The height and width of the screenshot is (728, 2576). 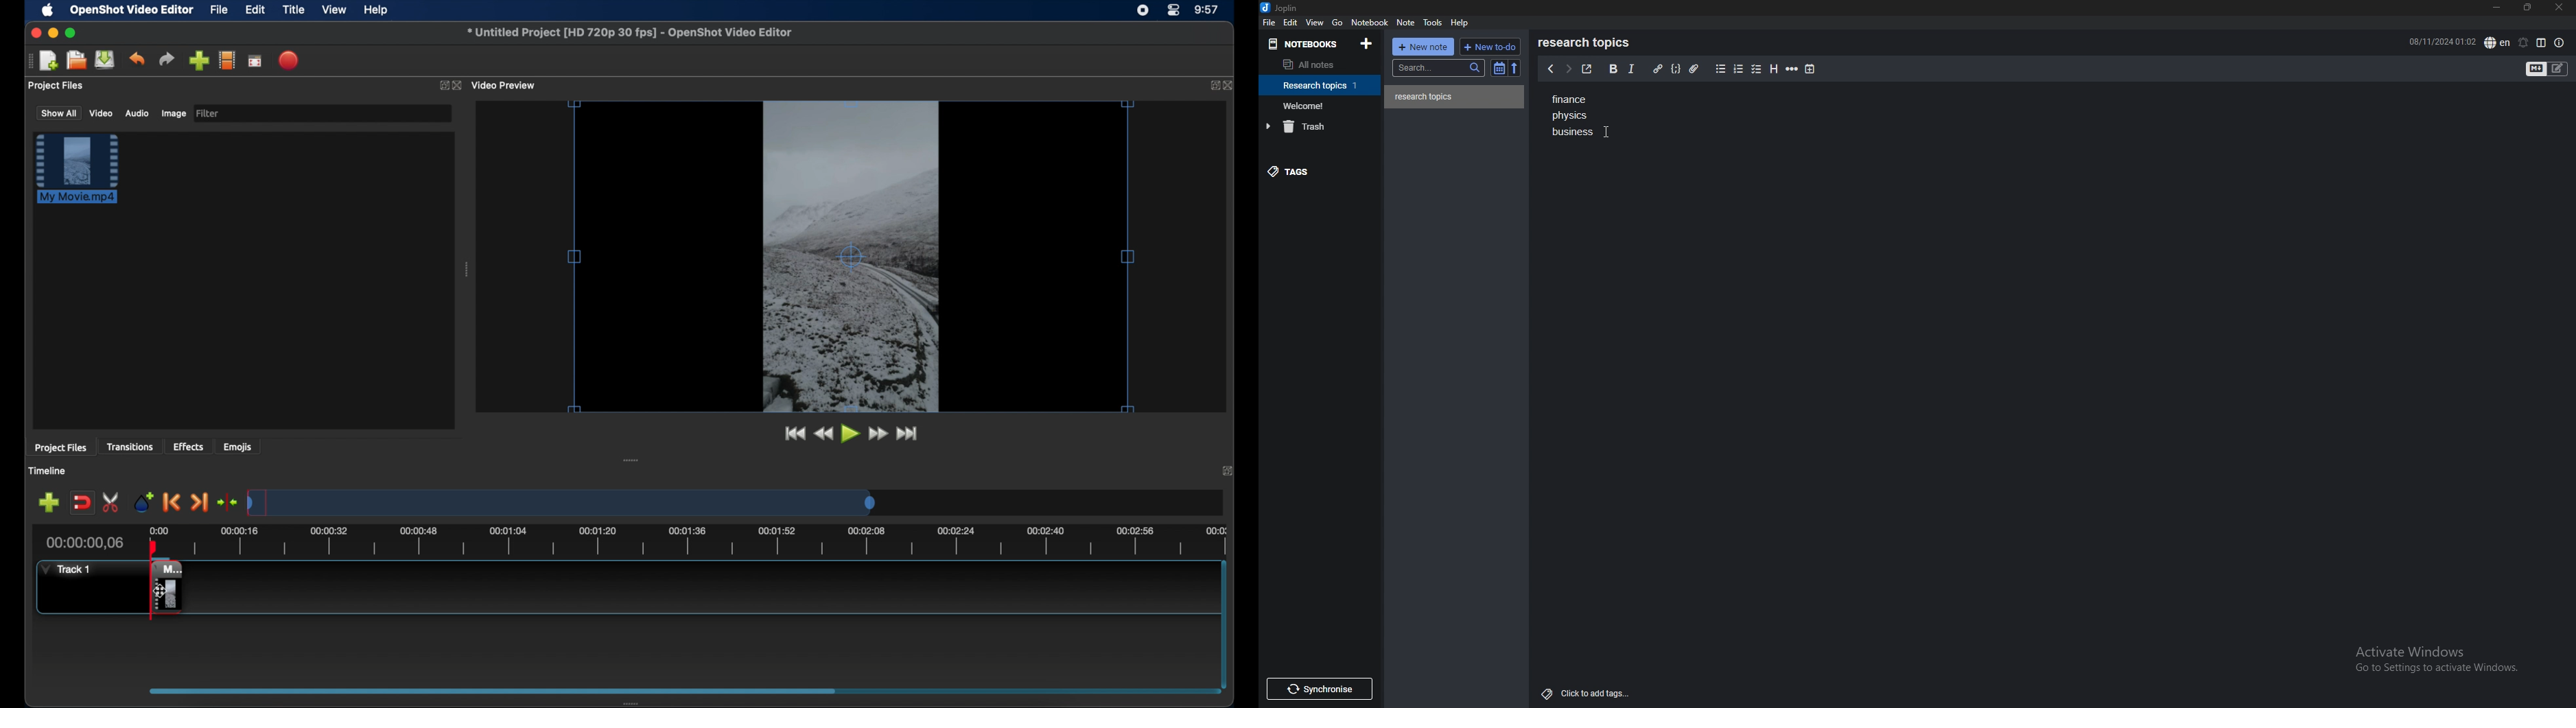 What do you see at coordinates (2559, 8) in the screenshot?
I see `close` at bounding box center [2559, 8].